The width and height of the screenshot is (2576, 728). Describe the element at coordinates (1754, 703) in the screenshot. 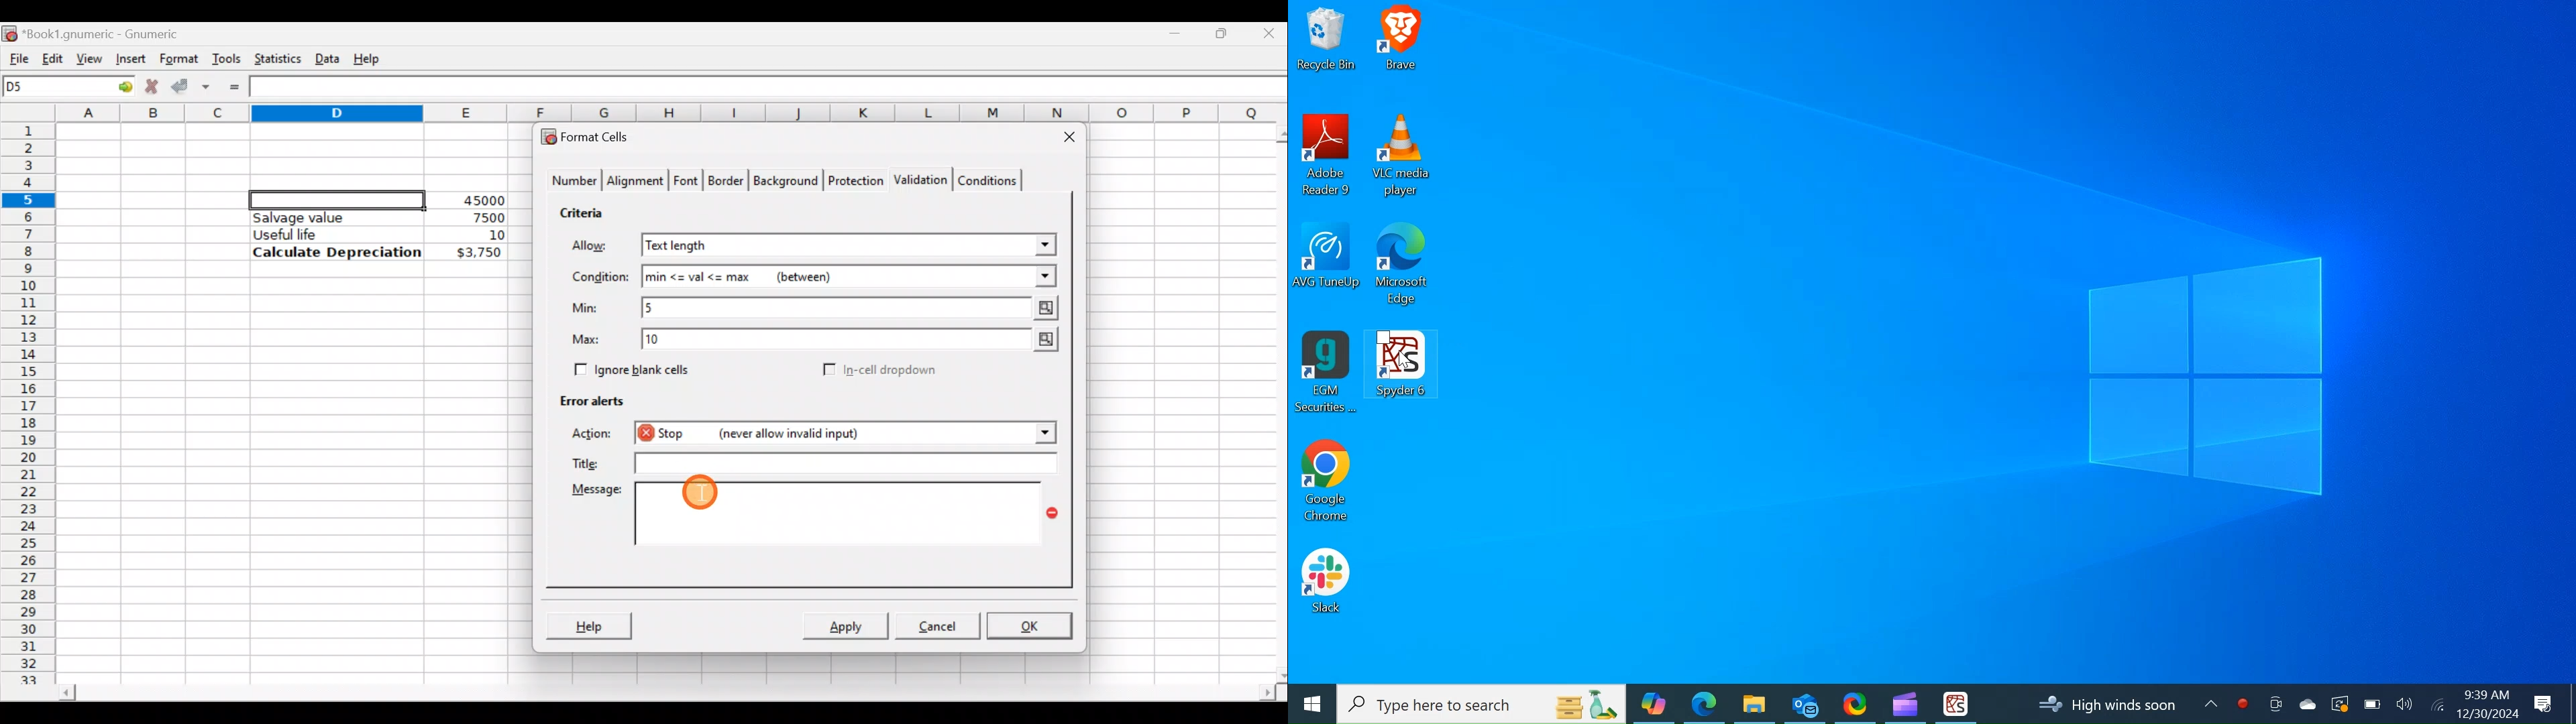

I see `File Explorer` at that location.